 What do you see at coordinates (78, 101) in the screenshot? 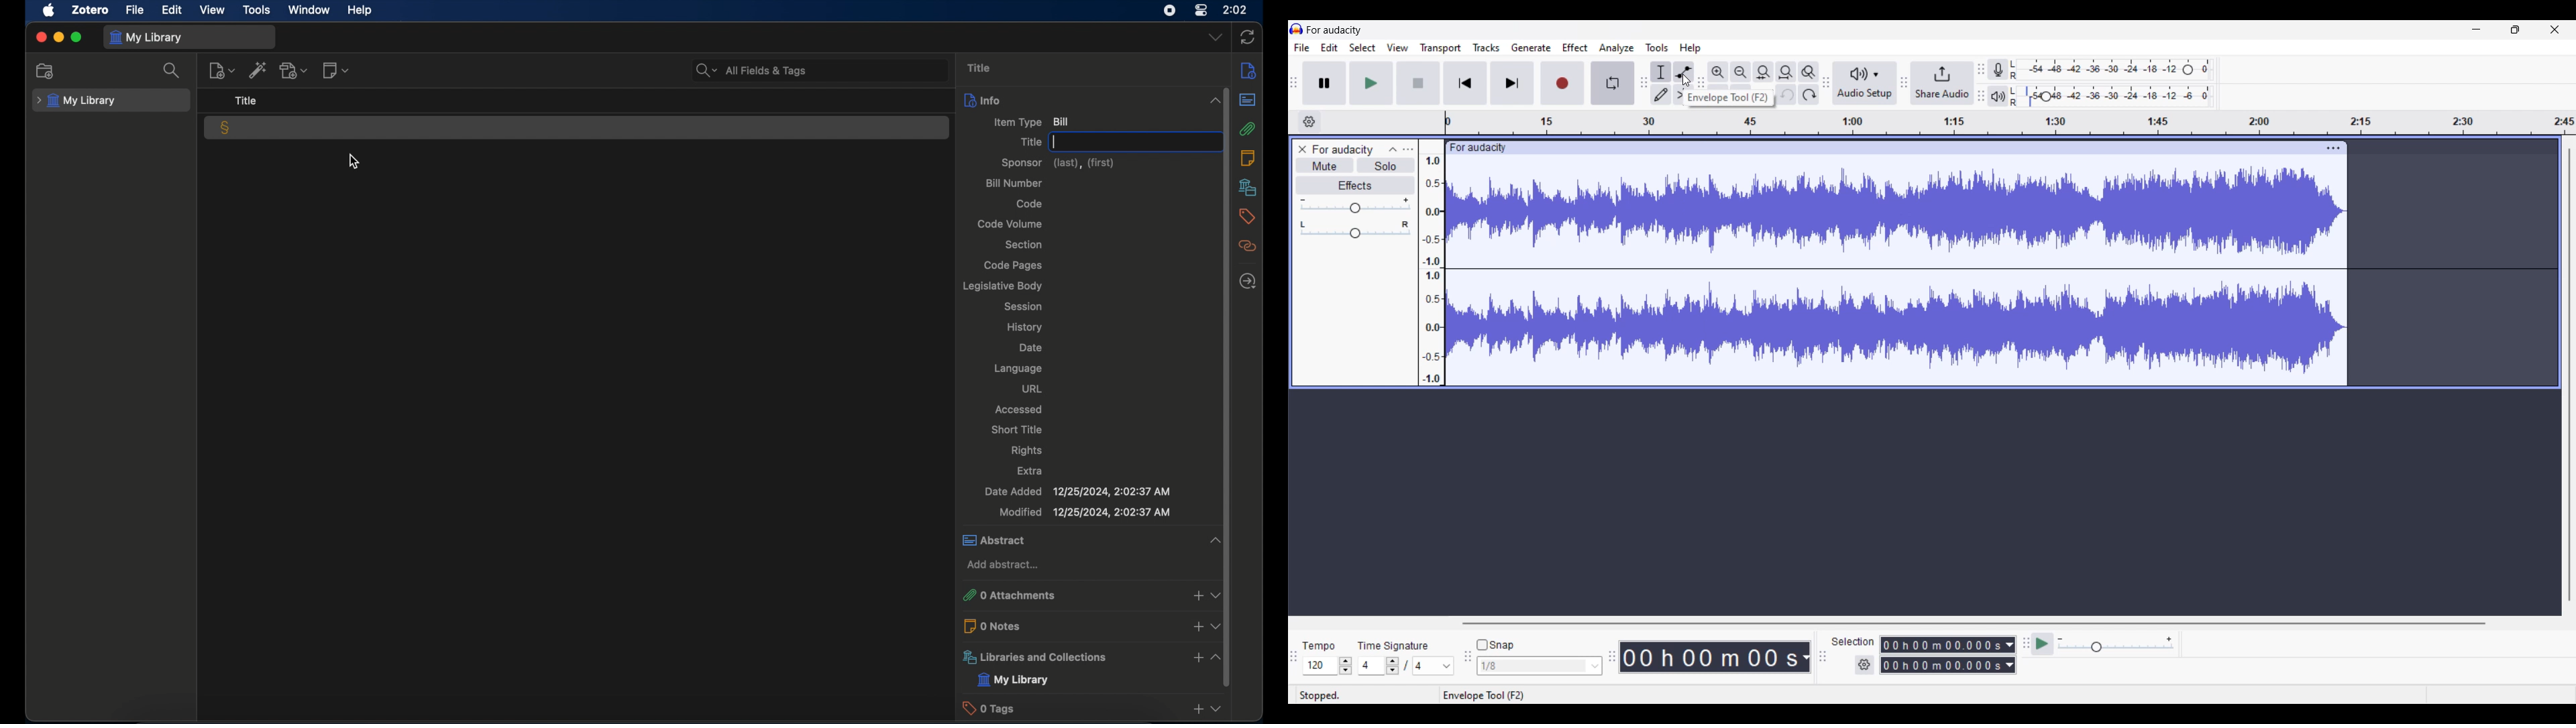
I see `my library` at bounding box center [78, 101].